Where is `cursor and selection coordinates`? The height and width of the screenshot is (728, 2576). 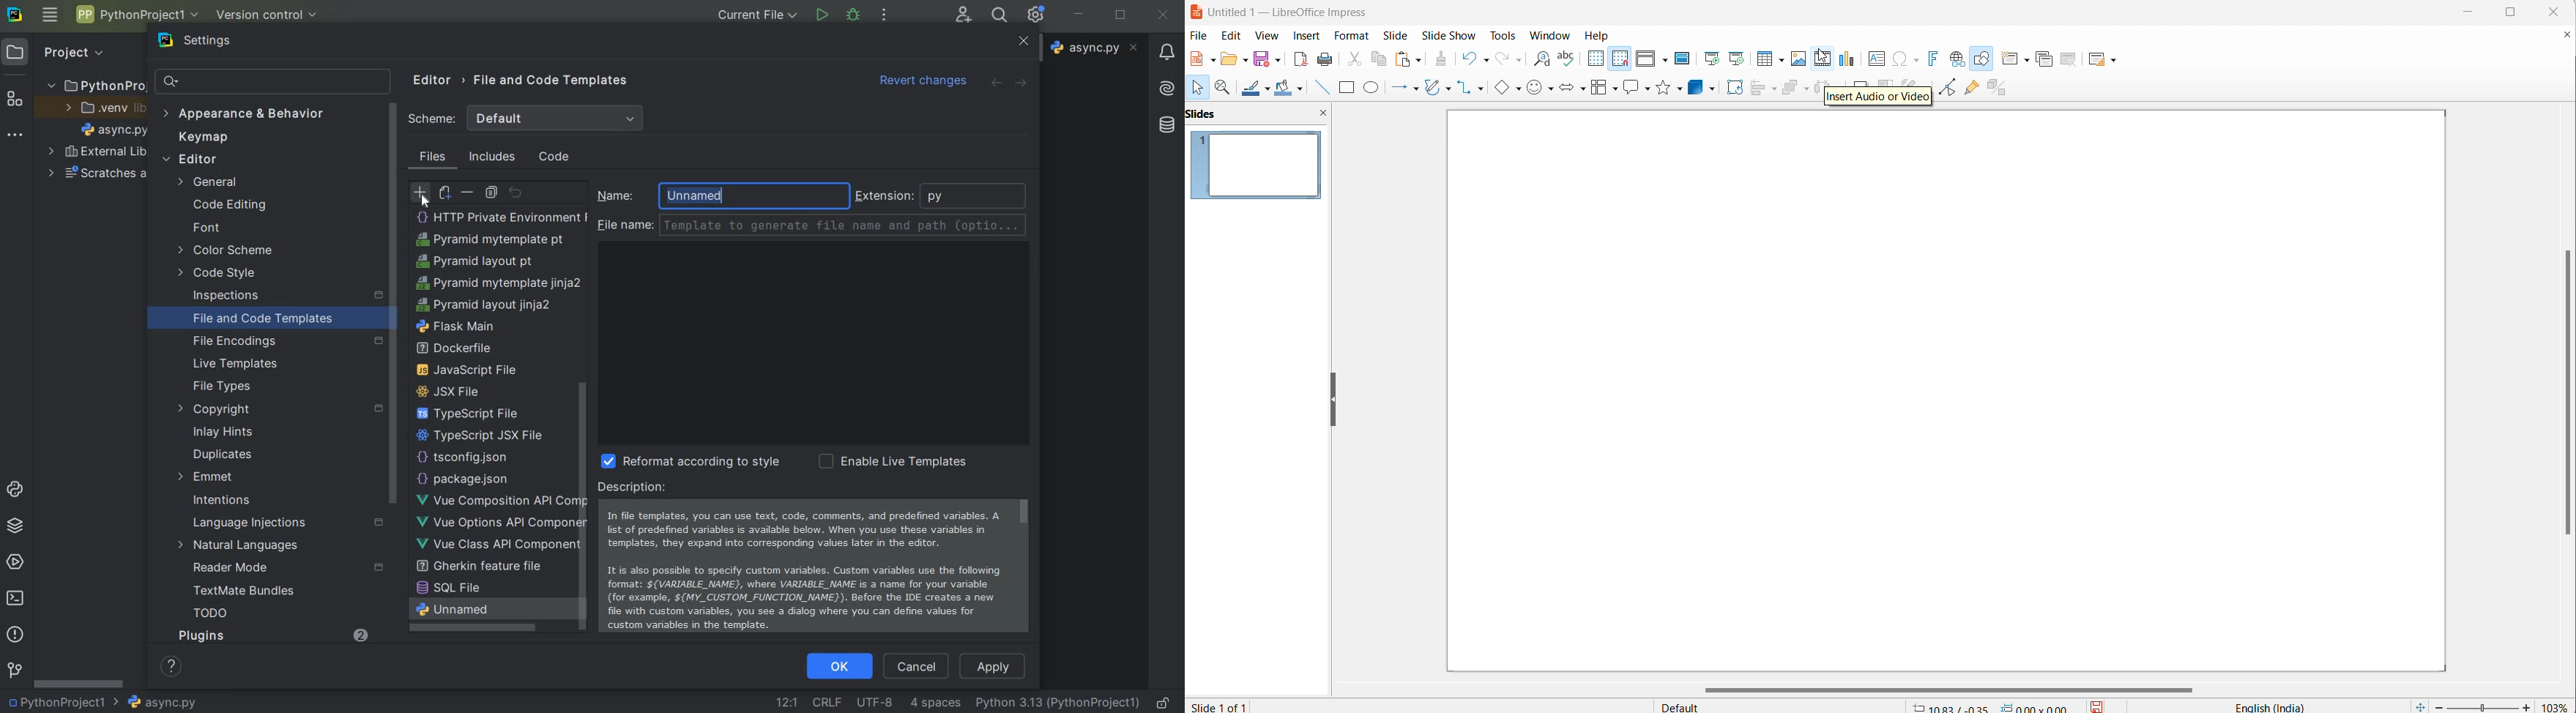
cursor and selection coordinates is located at coordinates (1993, 704).